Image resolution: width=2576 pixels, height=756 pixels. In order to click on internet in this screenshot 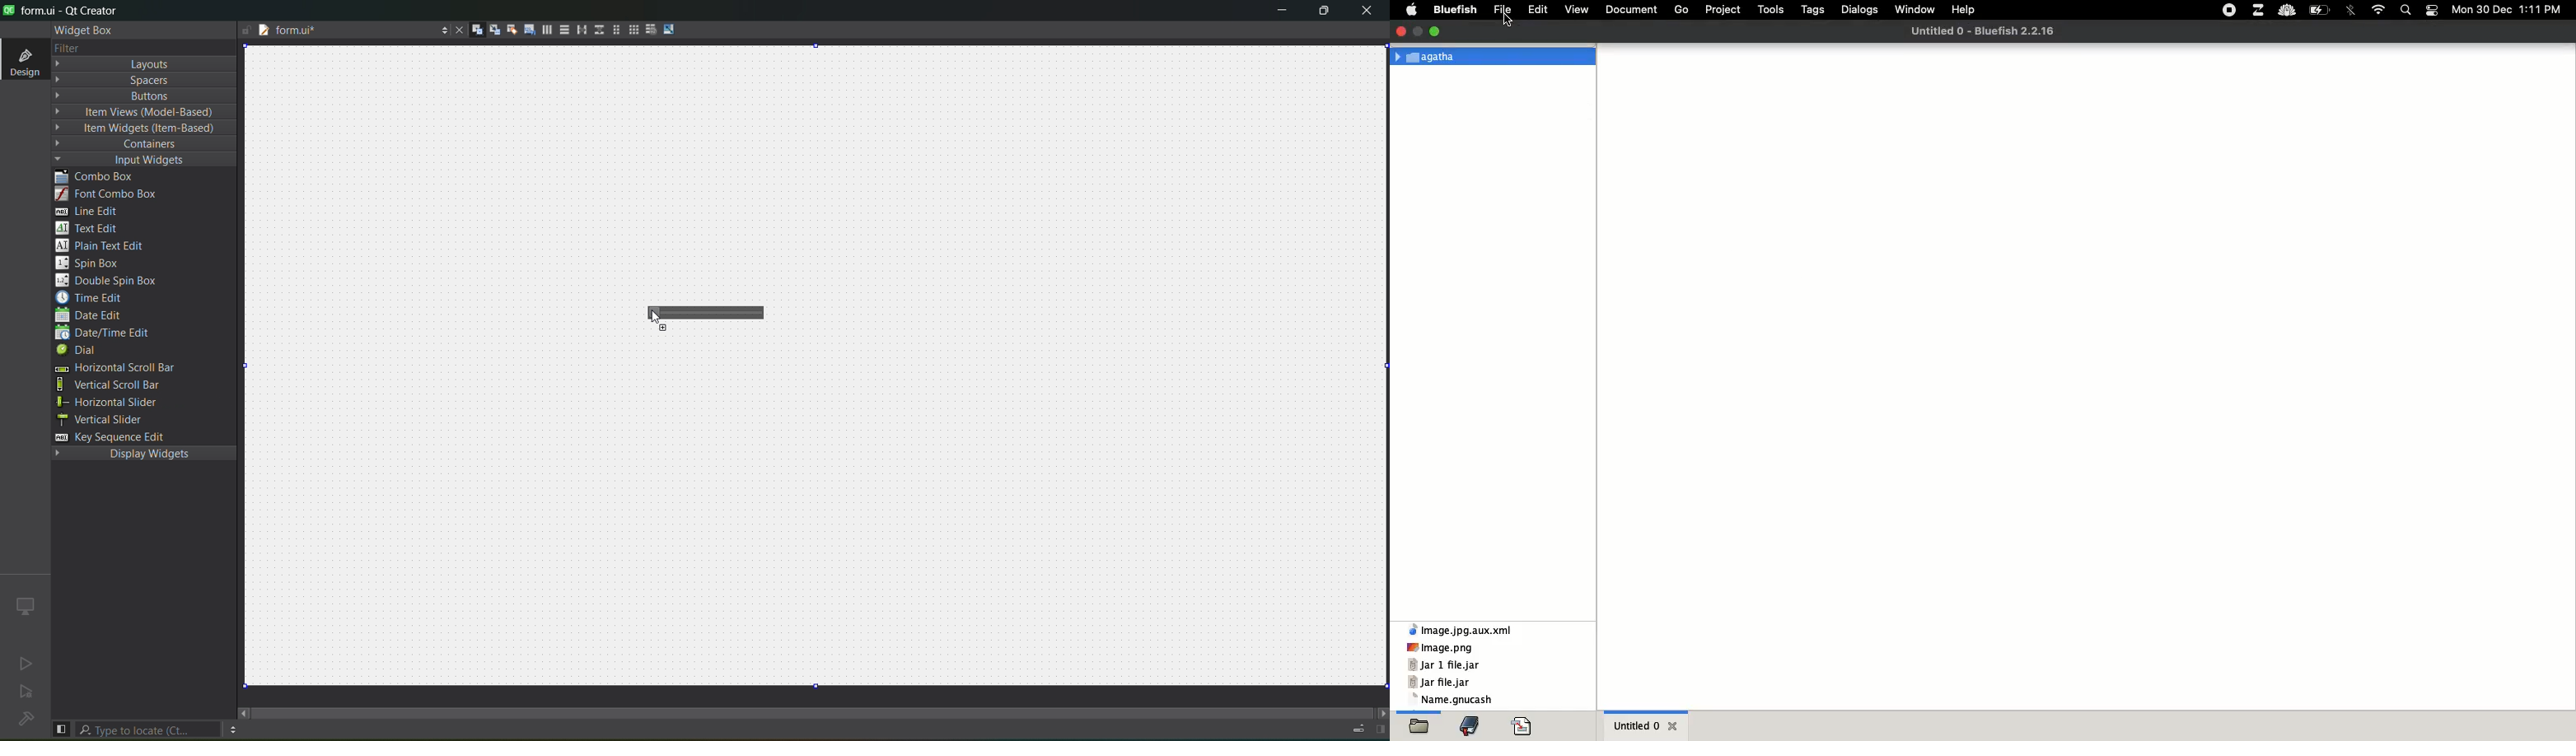, I will do `click(2377, 8)`.